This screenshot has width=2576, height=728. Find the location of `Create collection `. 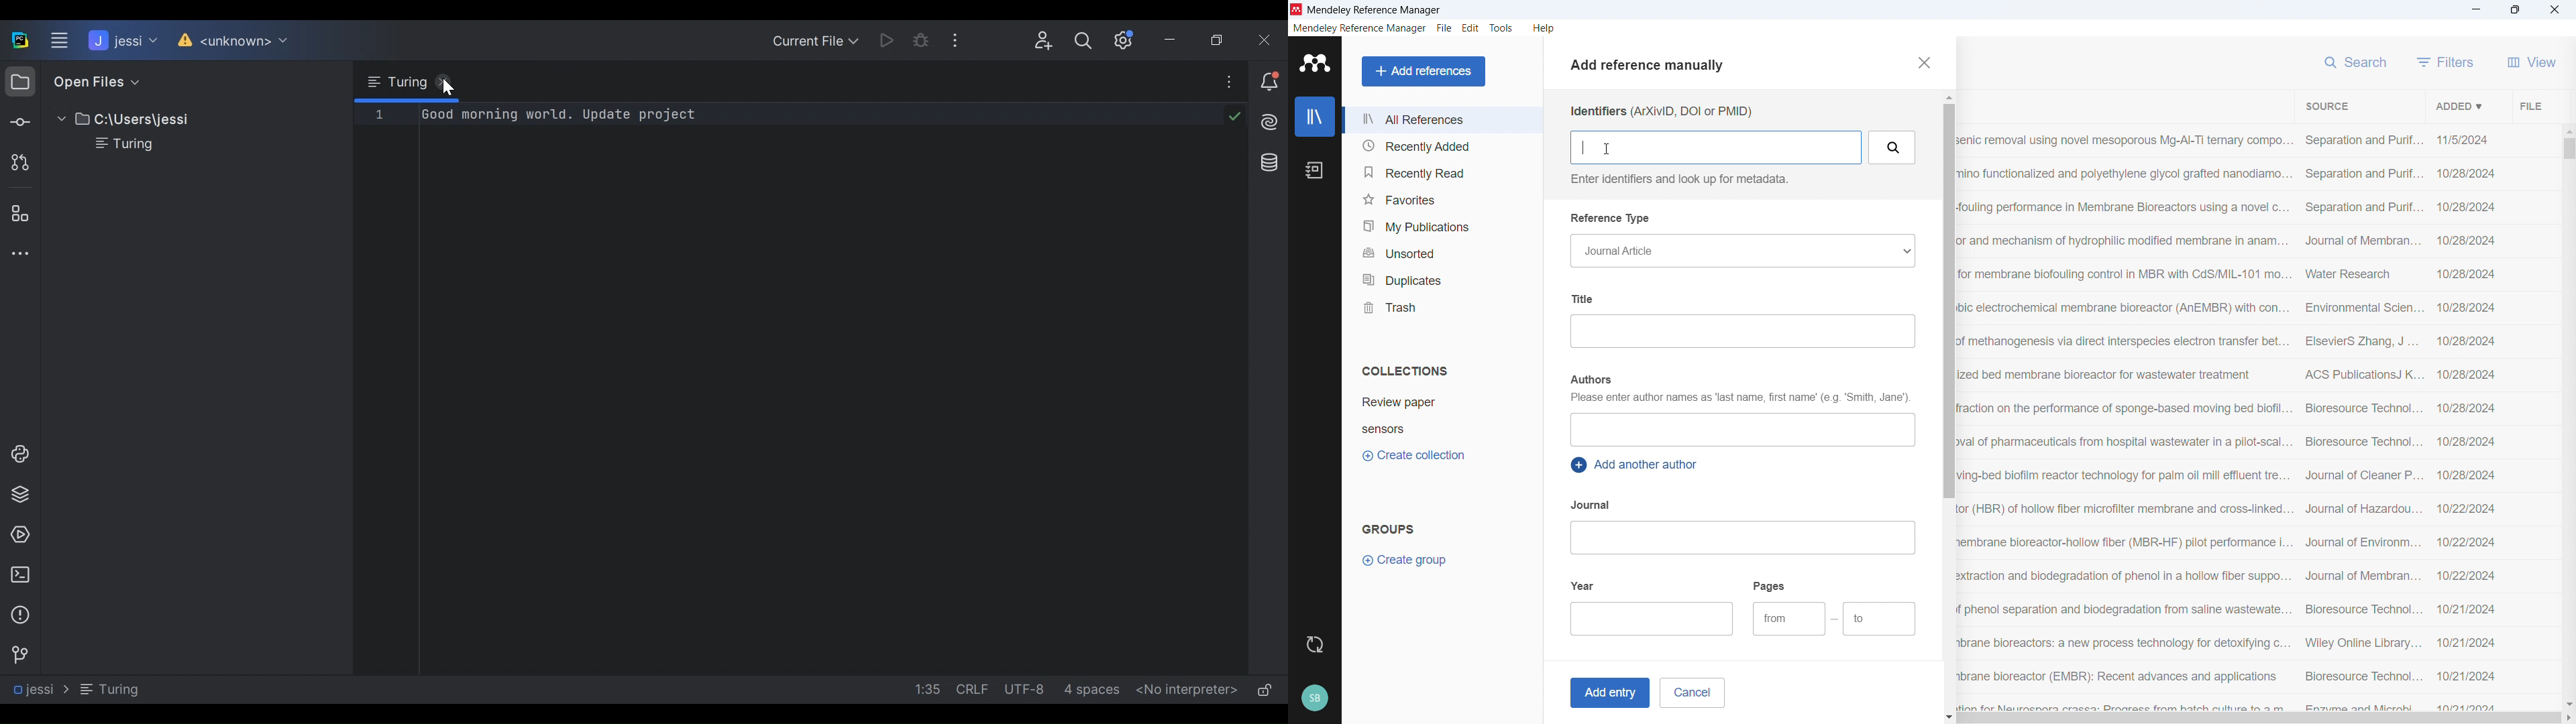

Create collection  is located at coordinates (1415, 456).